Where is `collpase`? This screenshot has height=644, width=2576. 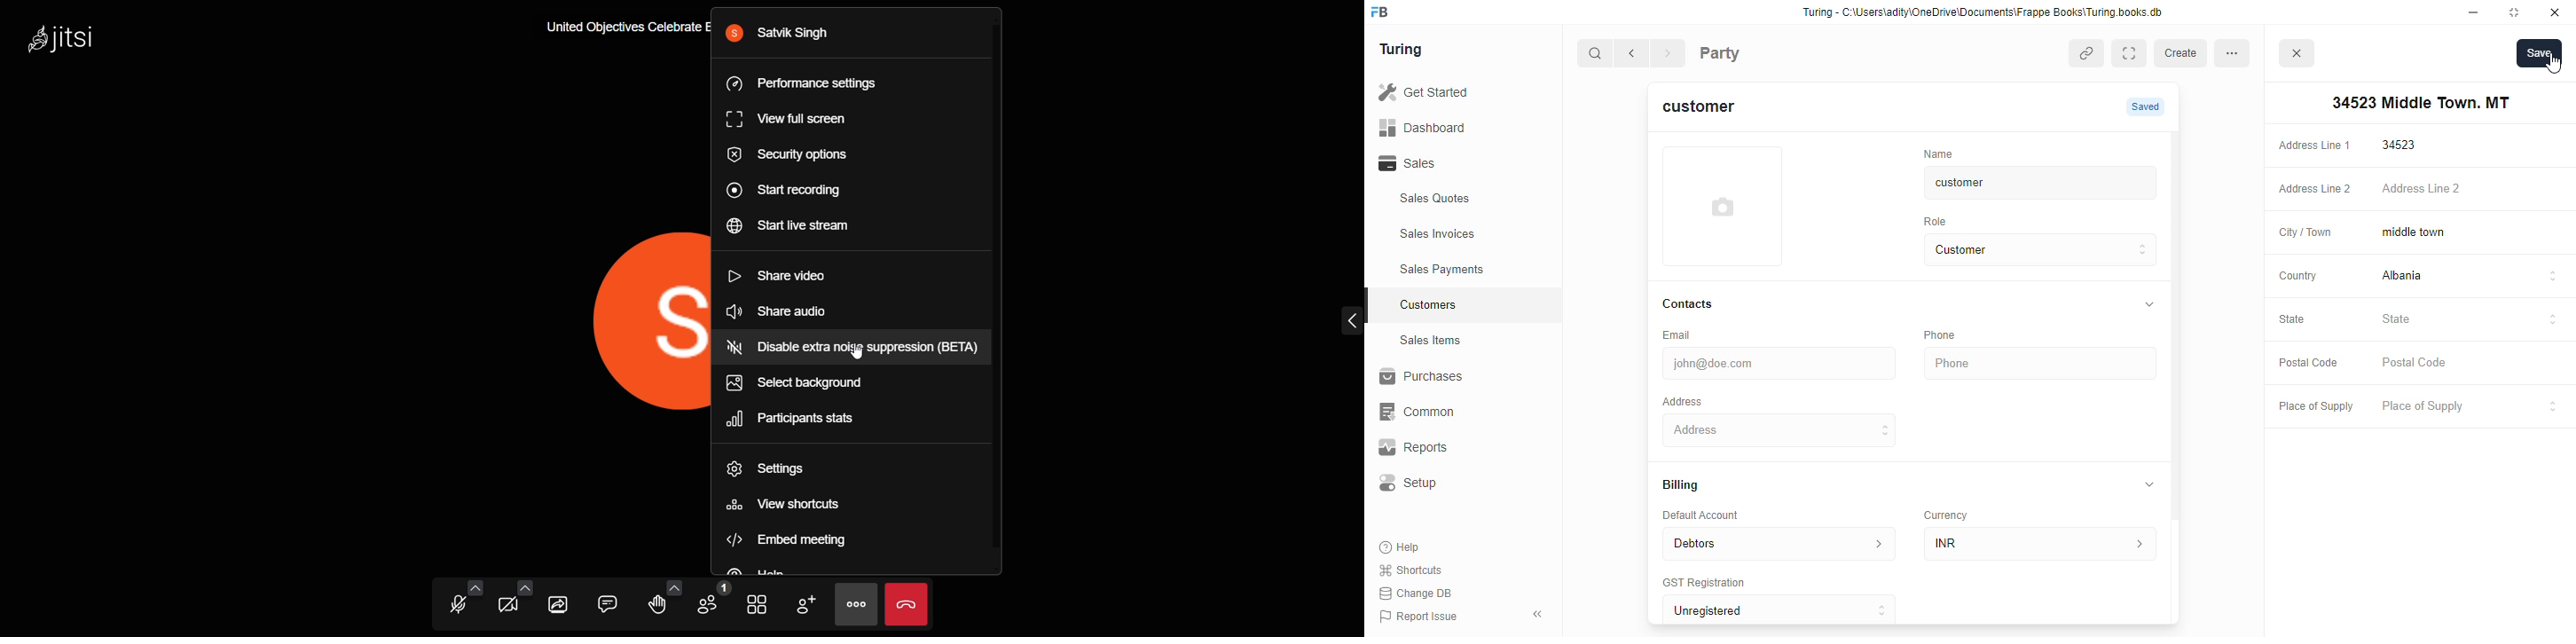
collpase is located at coordinates (1537, 614).